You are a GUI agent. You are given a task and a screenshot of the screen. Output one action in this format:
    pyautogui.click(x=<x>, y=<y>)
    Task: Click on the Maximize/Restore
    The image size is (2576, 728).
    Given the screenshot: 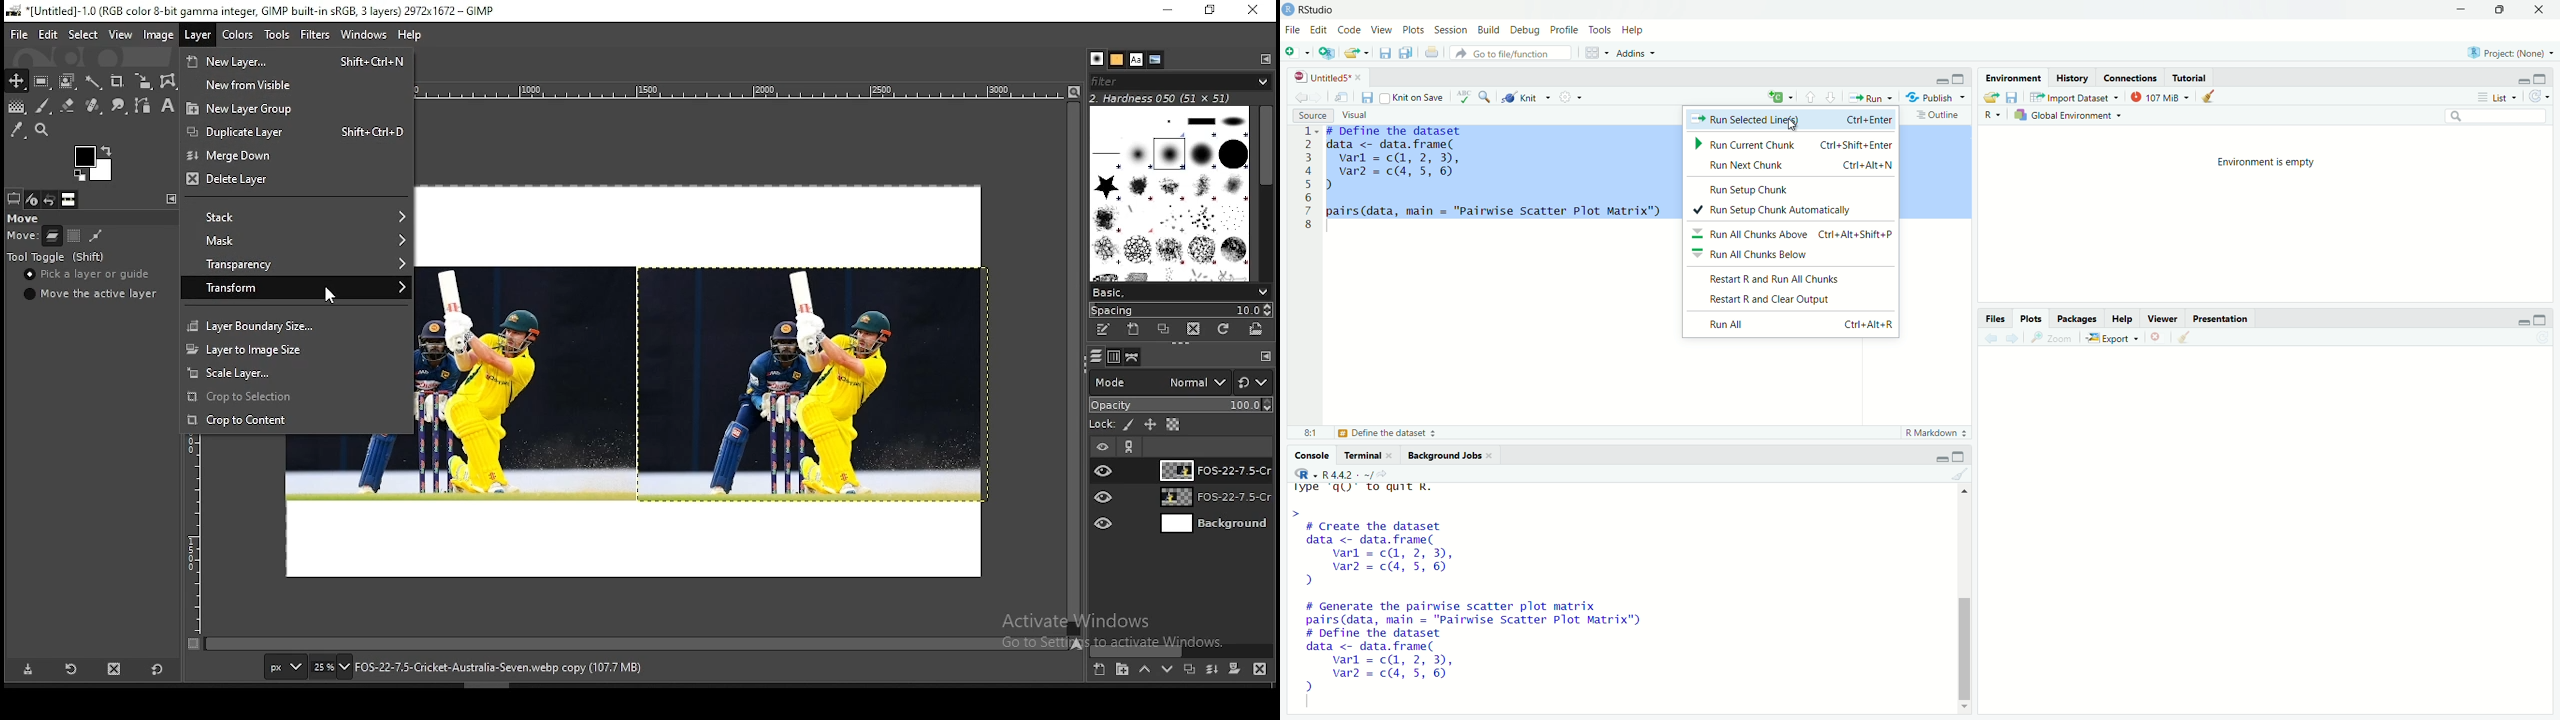 What is the action you would take?
    pyautogui.click(x=2500, y=8)
    